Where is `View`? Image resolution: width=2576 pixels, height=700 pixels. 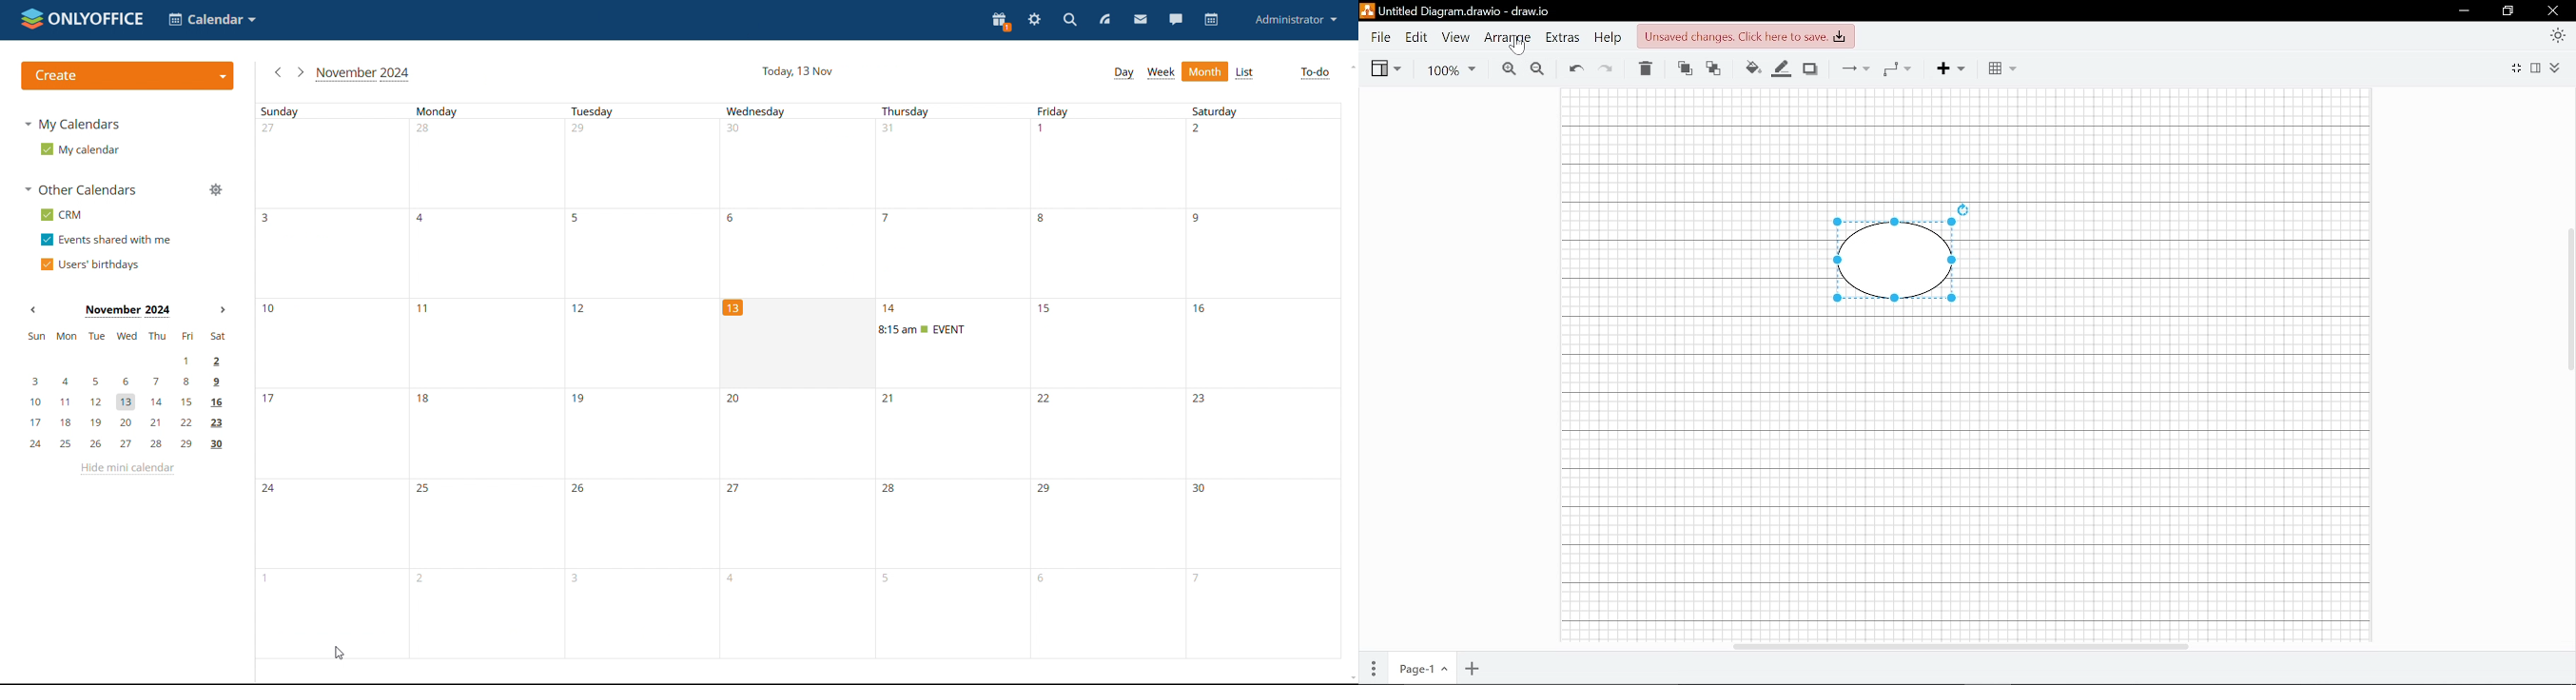 View is located at coordinates (1385, 68).